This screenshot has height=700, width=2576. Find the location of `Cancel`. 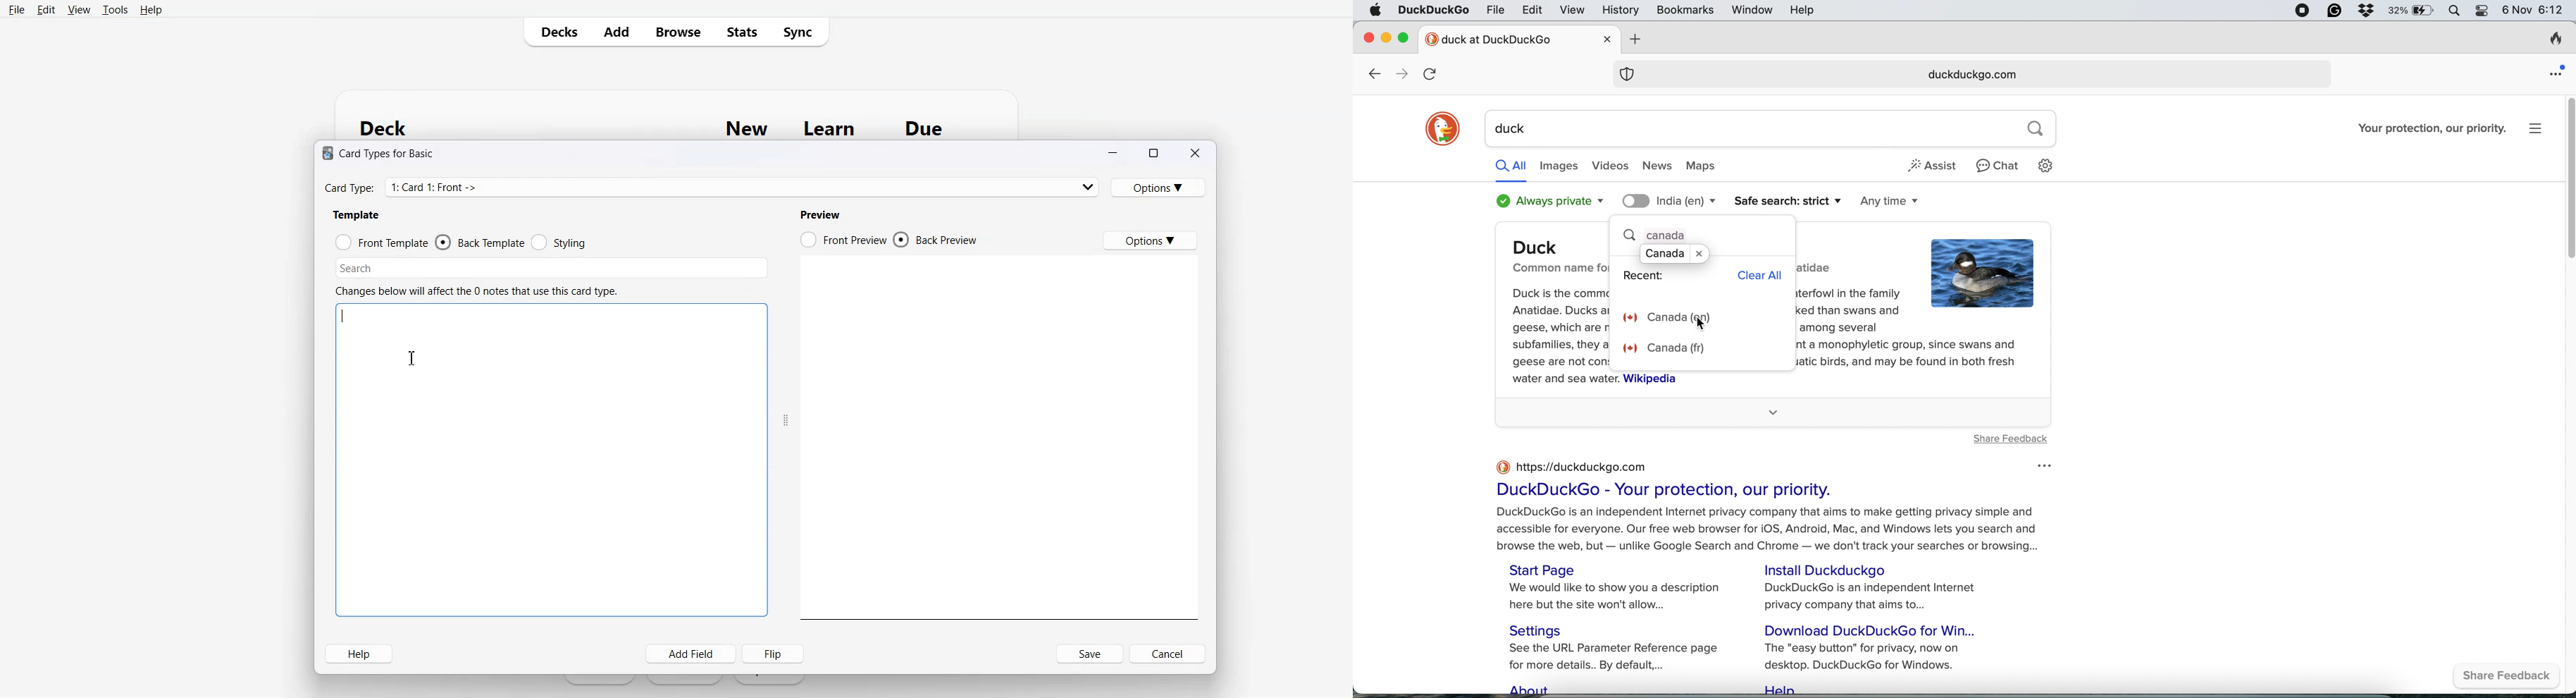

Cancel is located at coordinates (1167, 654).